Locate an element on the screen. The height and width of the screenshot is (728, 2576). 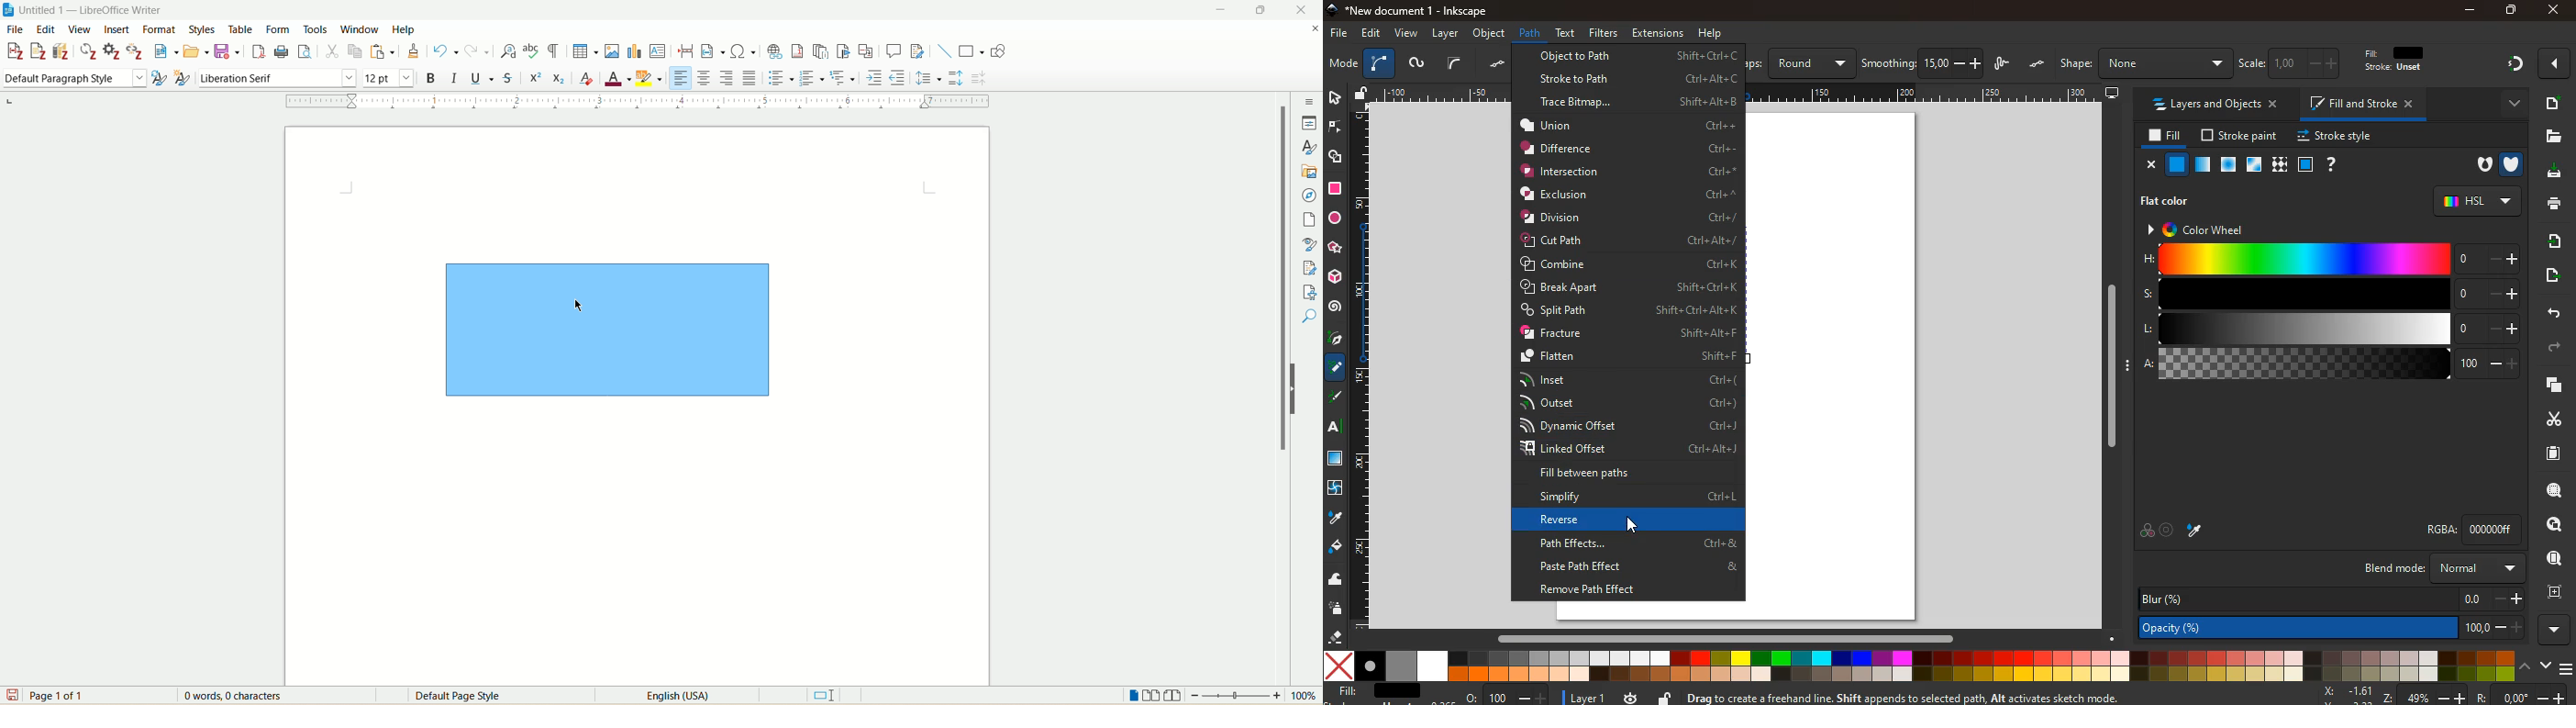
update selected style is located at coordinates (159, 79).